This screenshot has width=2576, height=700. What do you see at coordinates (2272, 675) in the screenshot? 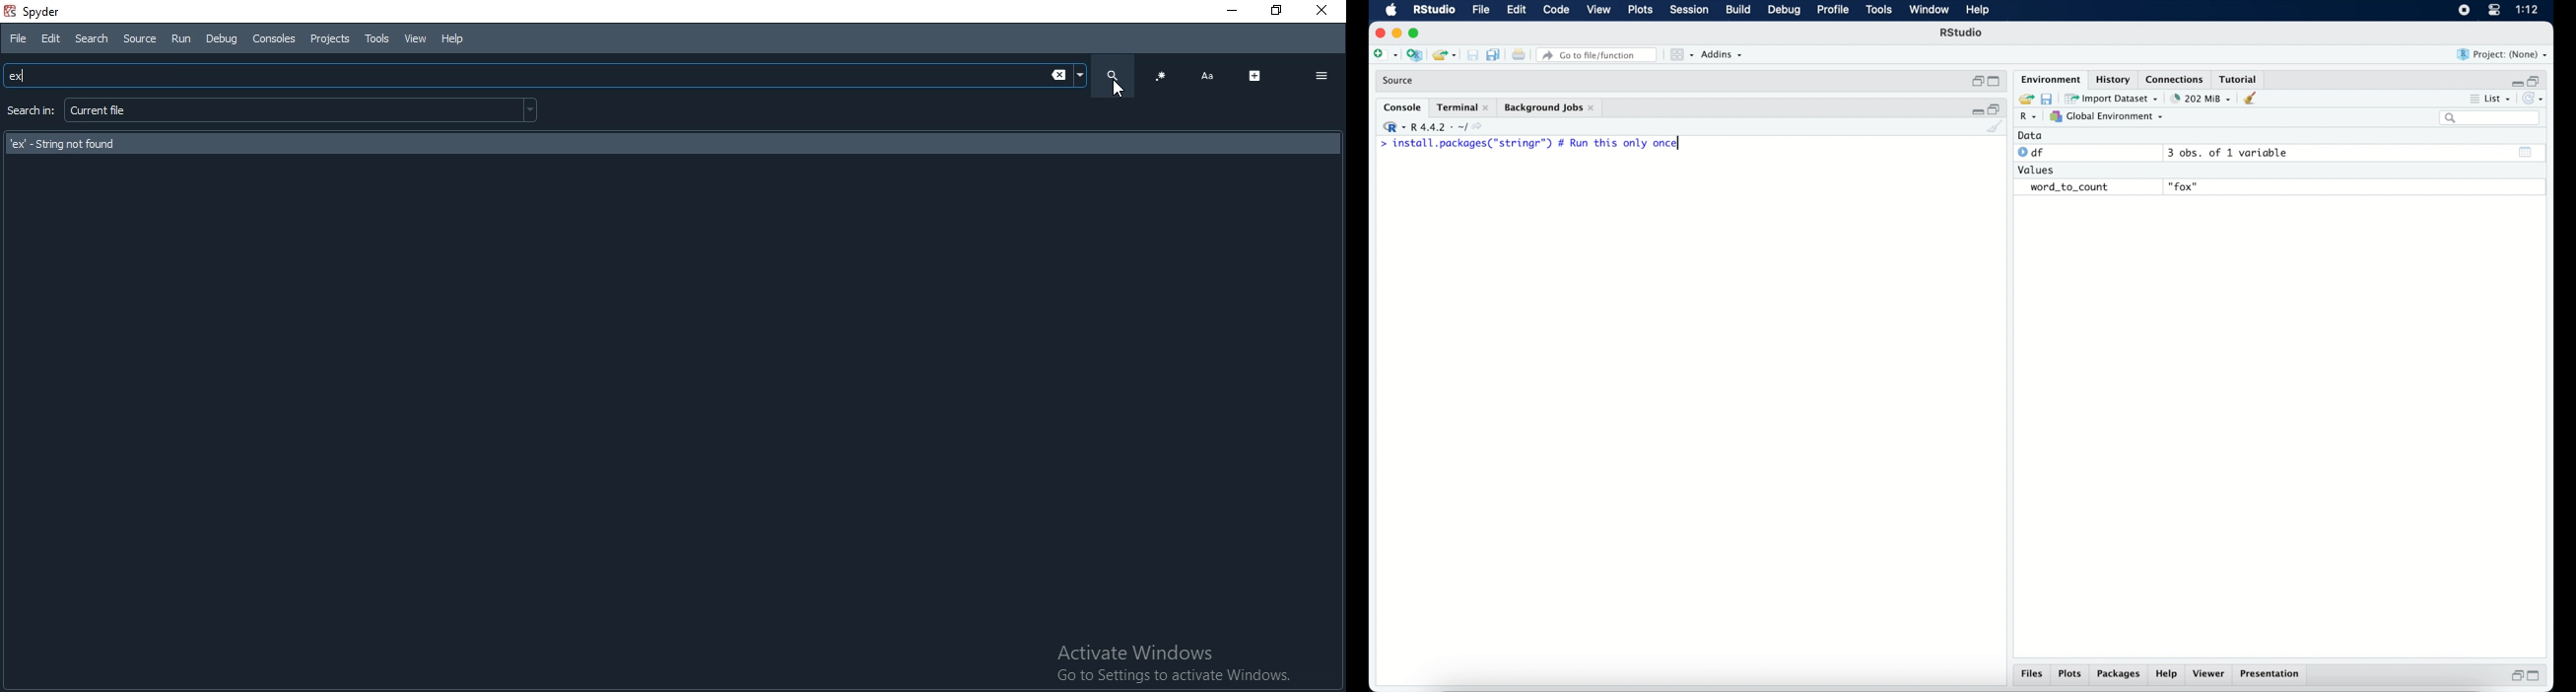
I see `presentation` at bounding box center [2272, 675].